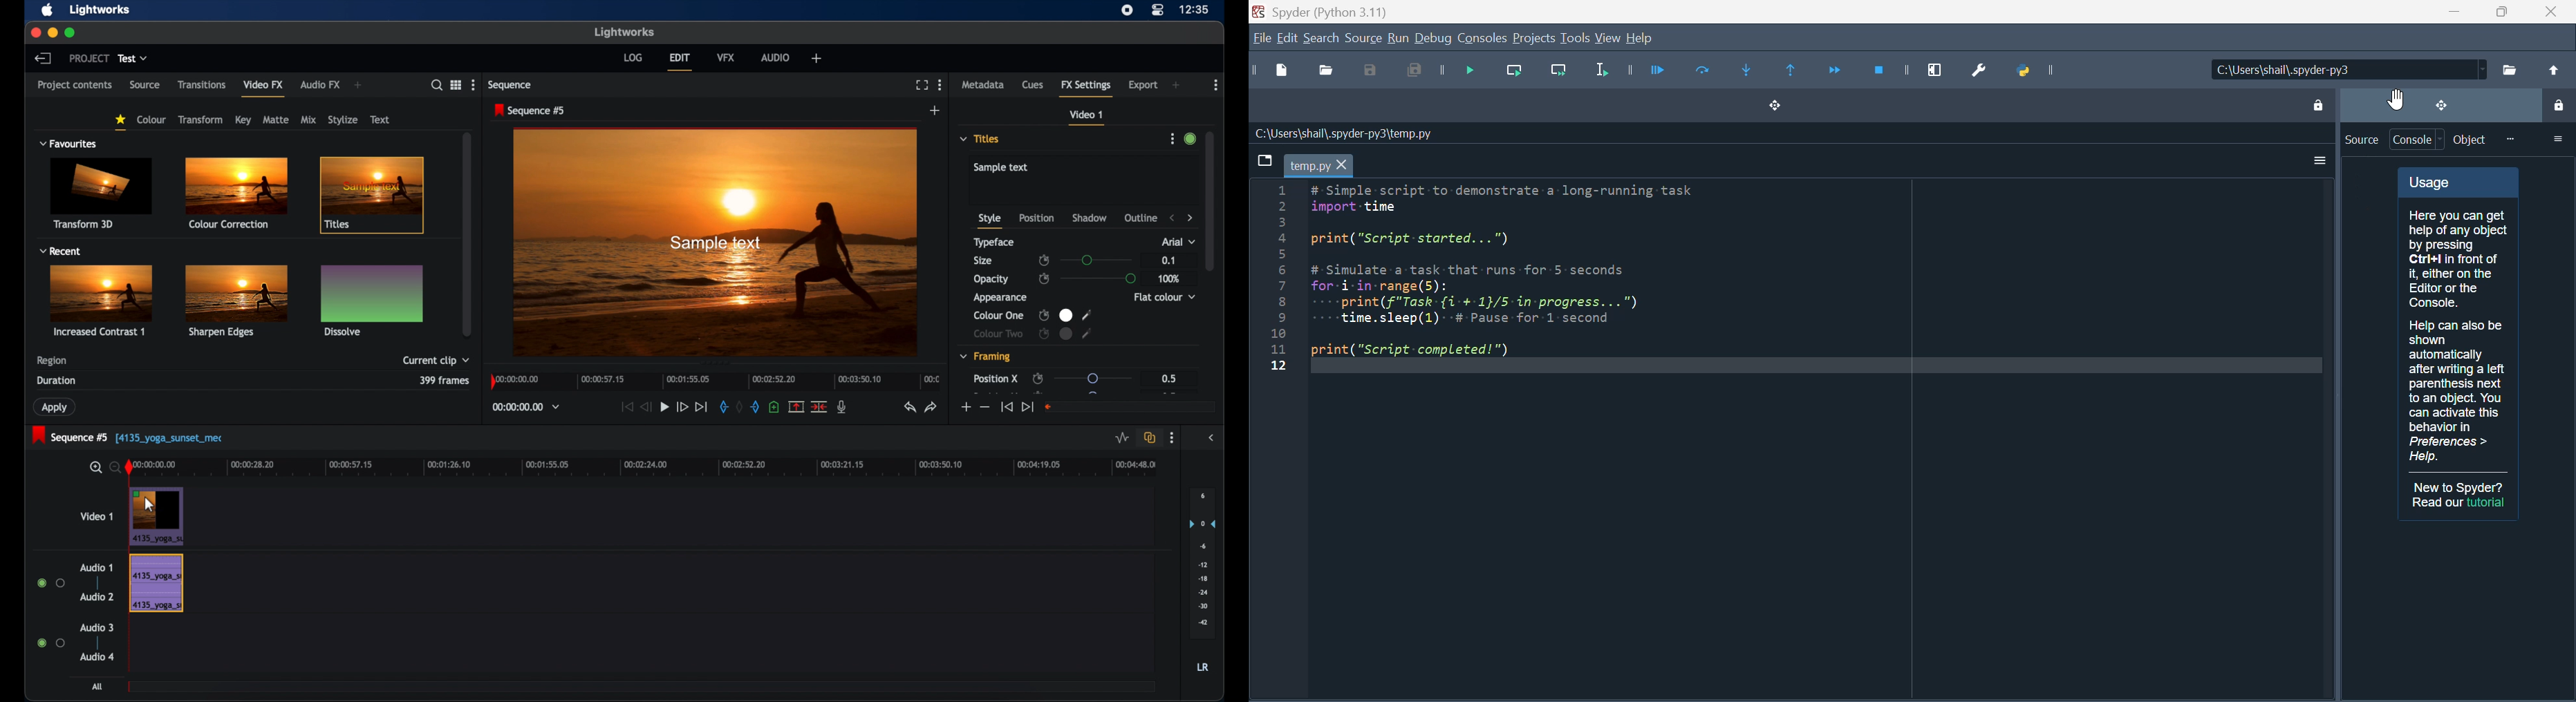 This screenshot has width=2576, height=728. I want to click on sequence 5, so click(70, 436).